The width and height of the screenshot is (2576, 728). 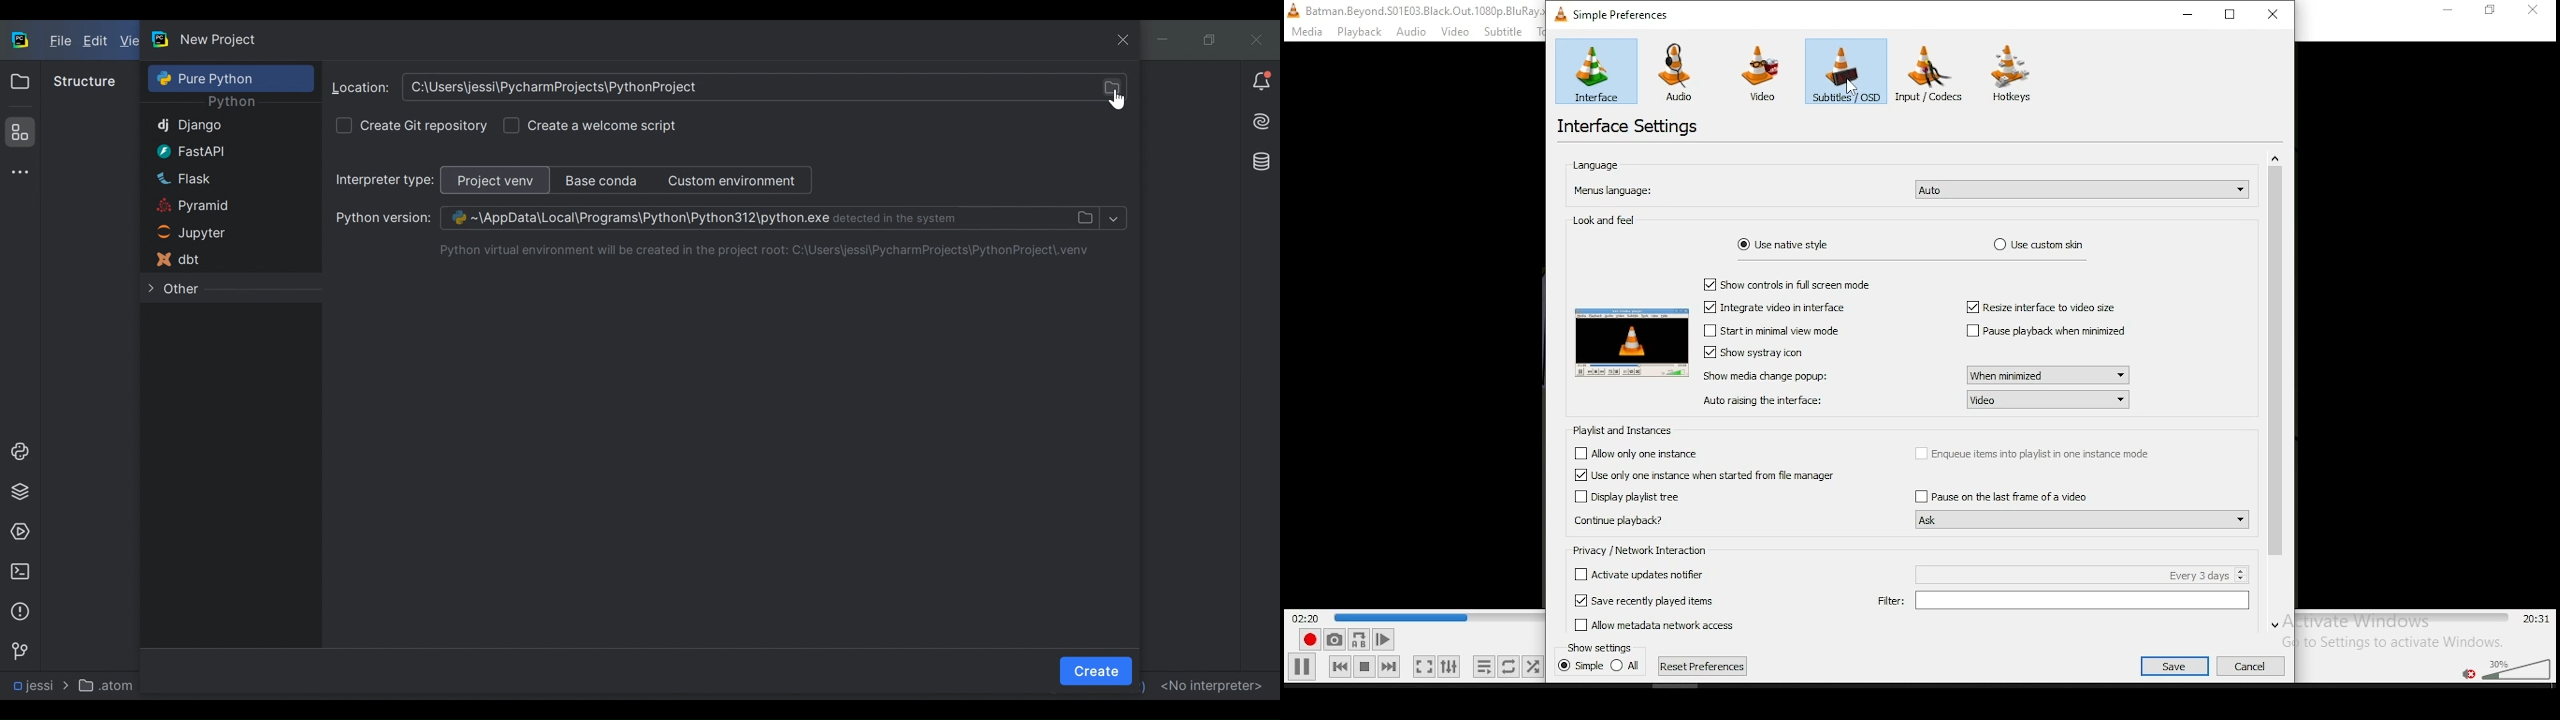 I want to click on total/remaining time, so click(x=2538, y=619).